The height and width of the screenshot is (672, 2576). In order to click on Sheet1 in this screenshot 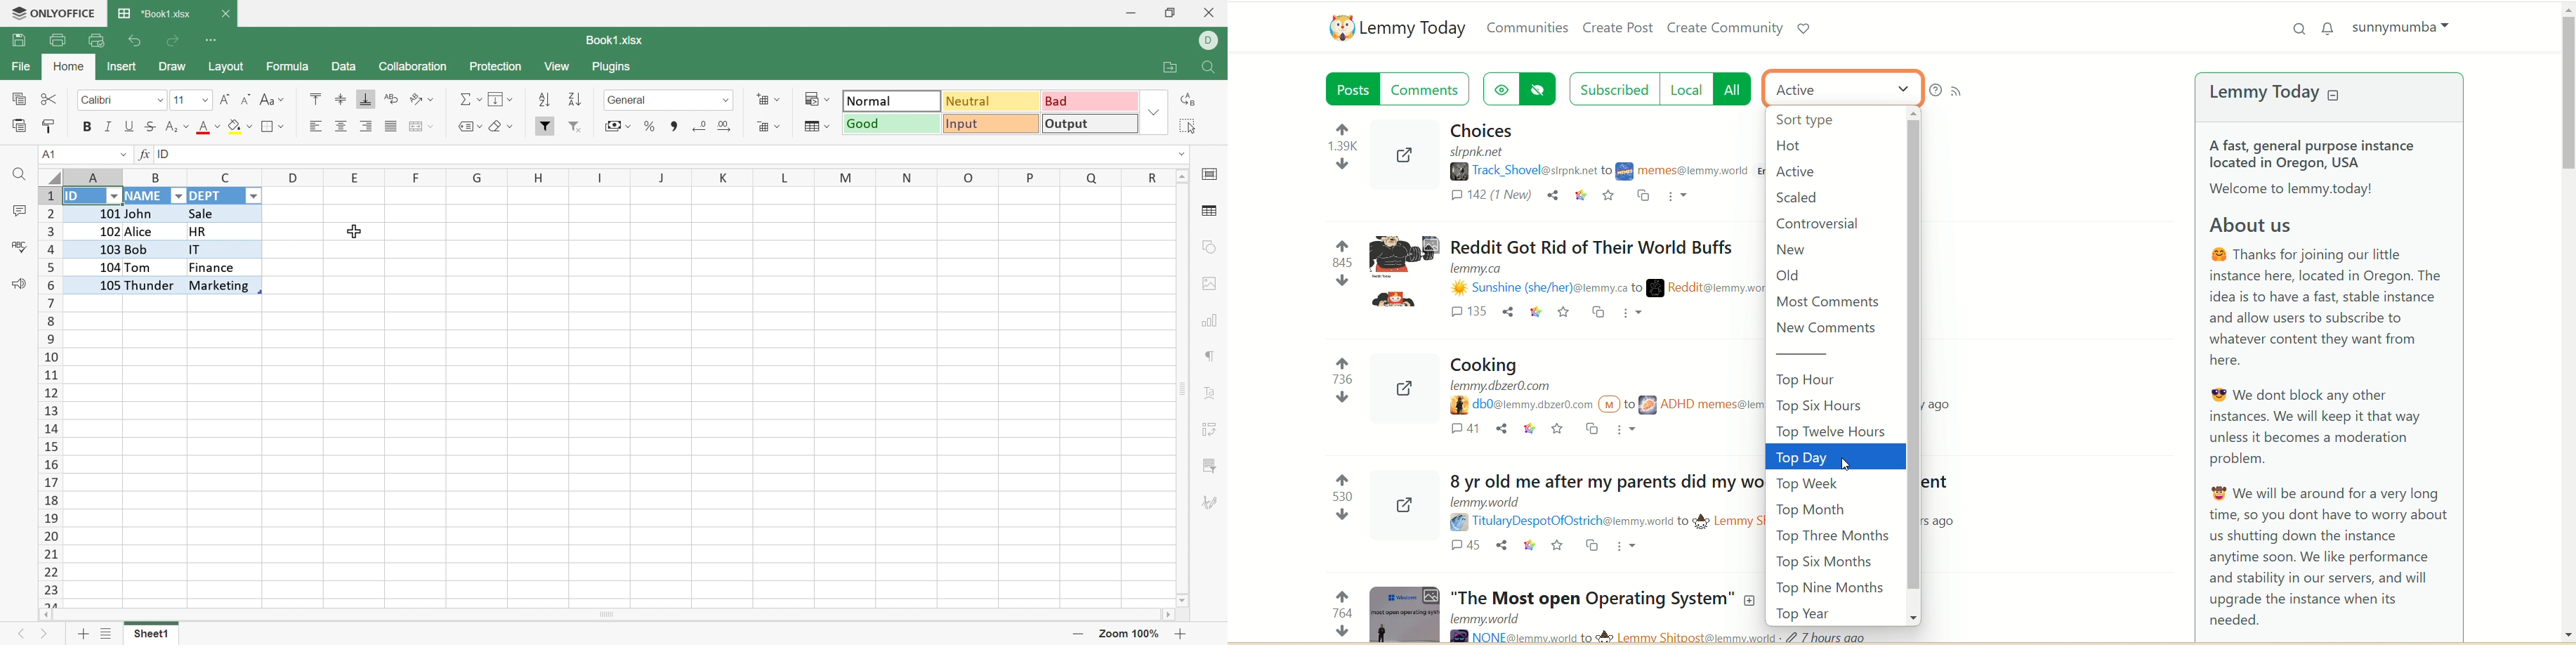, I will do `click(152, 634)`.